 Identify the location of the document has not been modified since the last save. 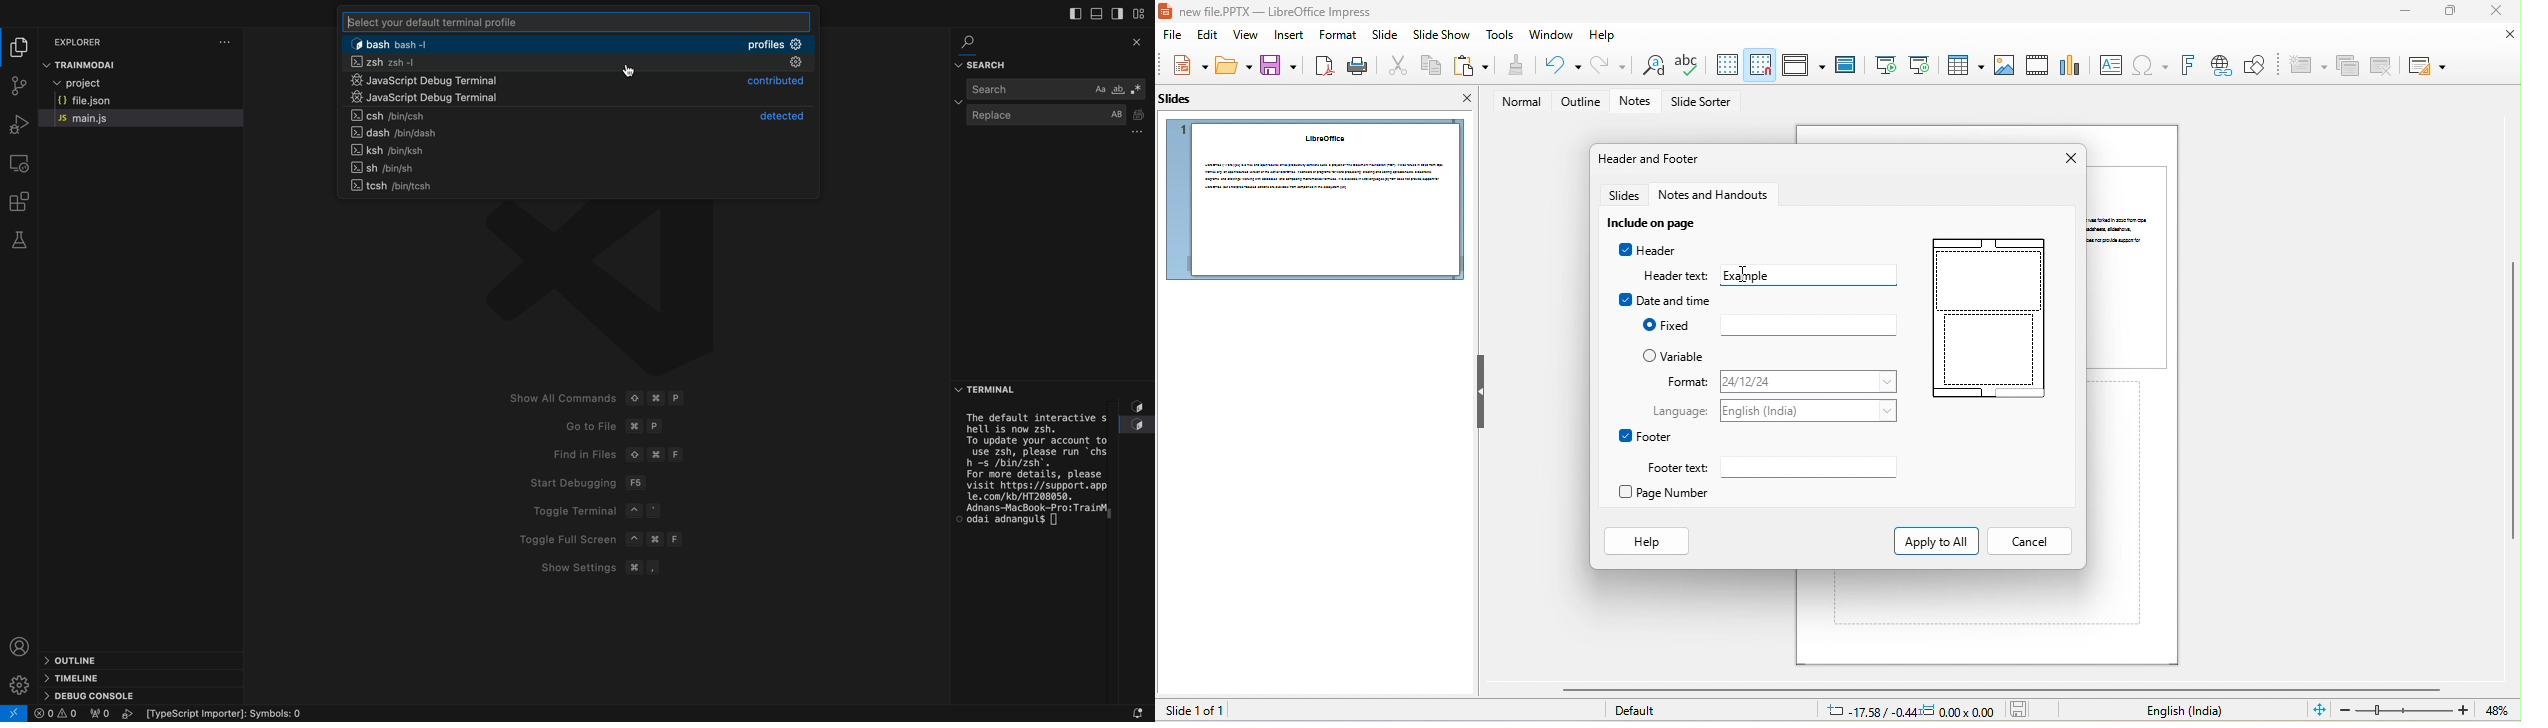
(2024, 710).